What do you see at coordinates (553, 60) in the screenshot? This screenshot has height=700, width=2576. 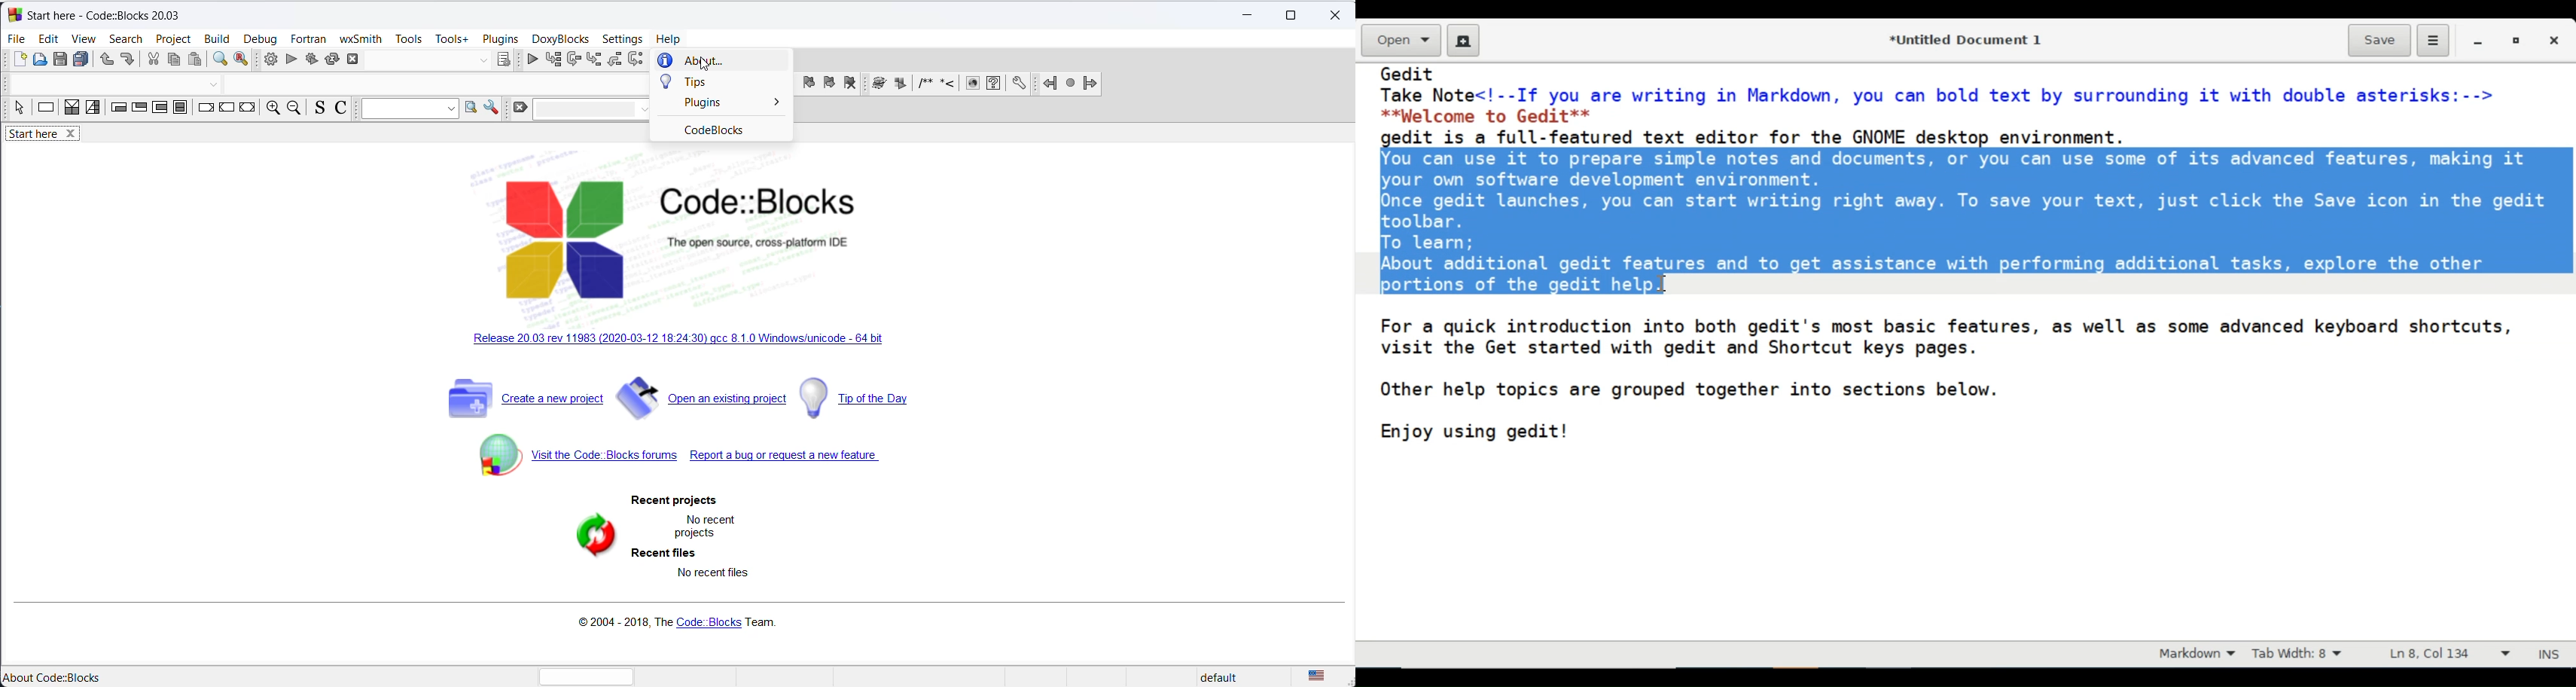 I see `run to cursor` at bounding box center [553, 60].